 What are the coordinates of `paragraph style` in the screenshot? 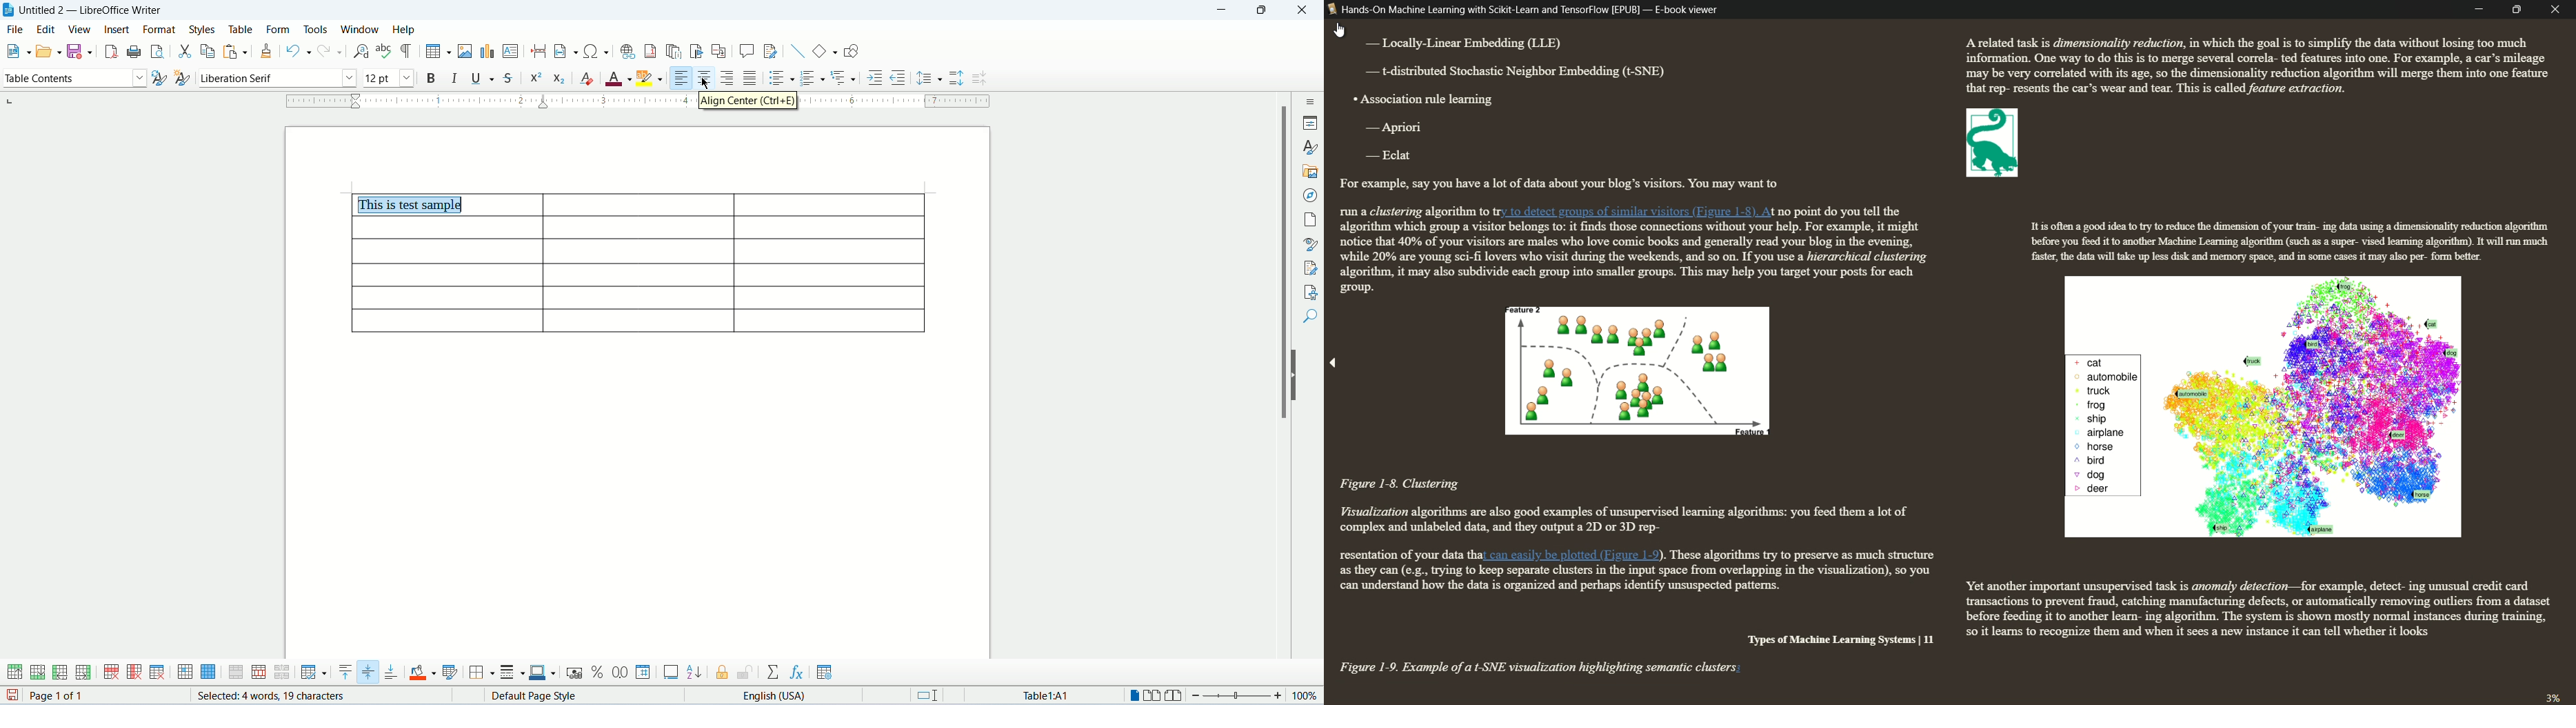 It's located at (73, 79).